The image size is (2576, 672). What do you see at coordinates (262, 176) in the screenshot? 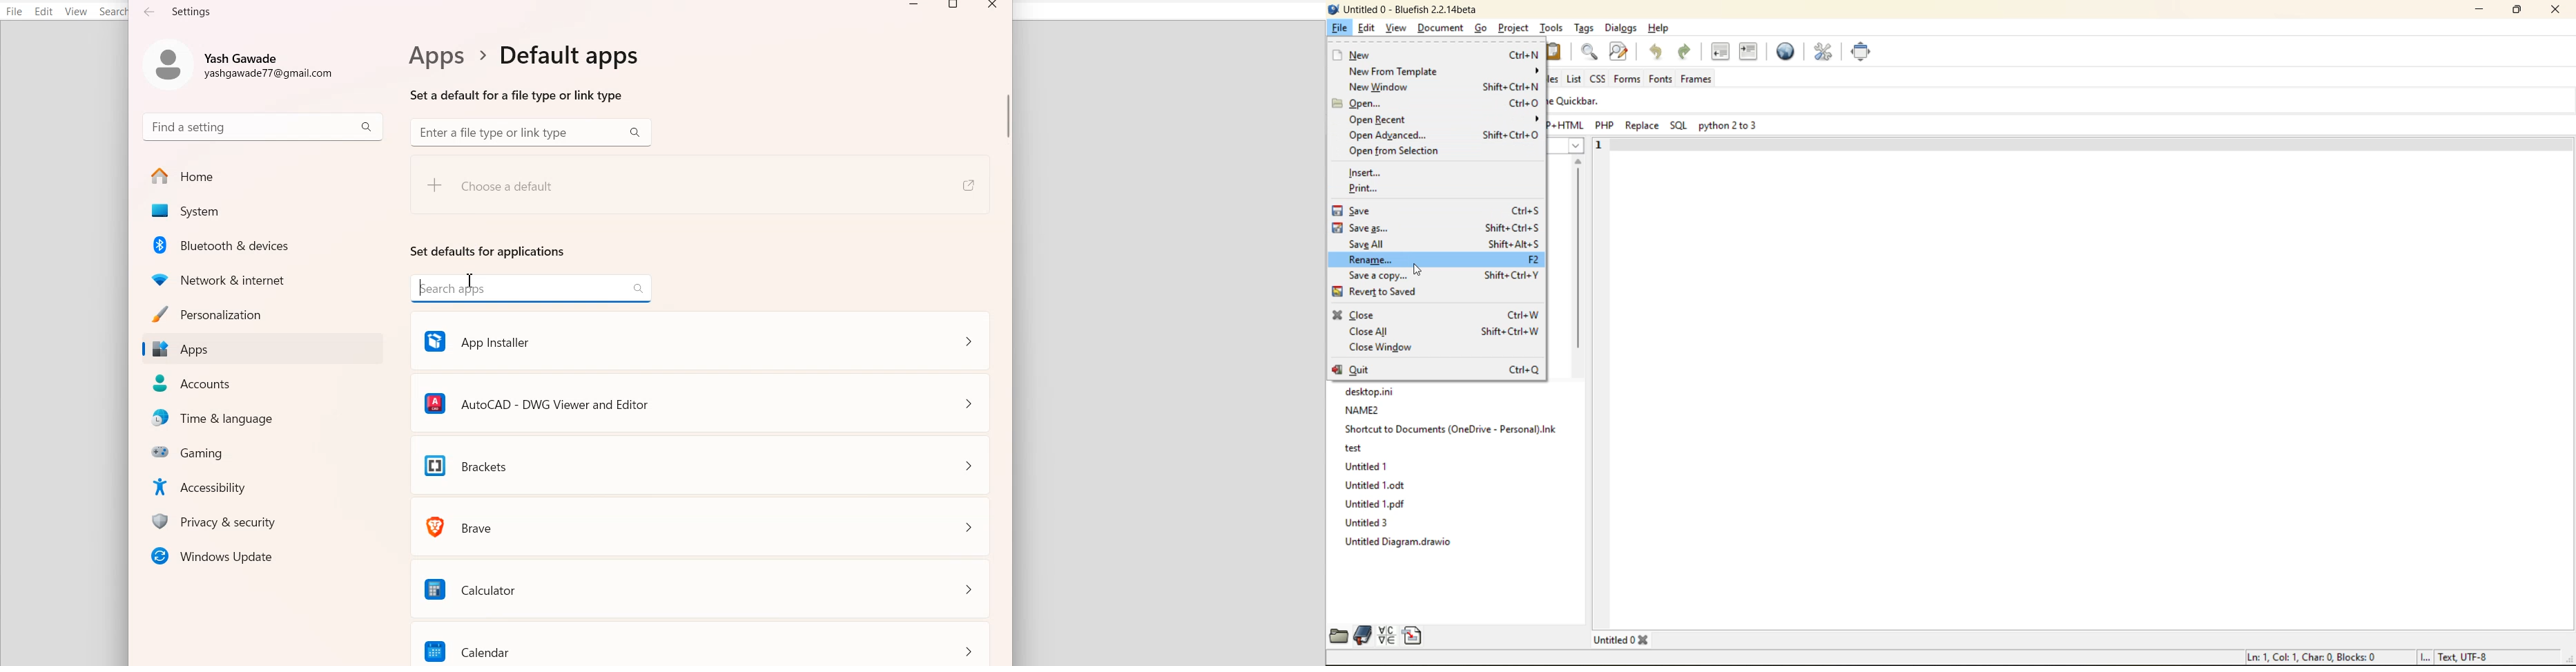
I see `Home` at bounding box center [262, 176].